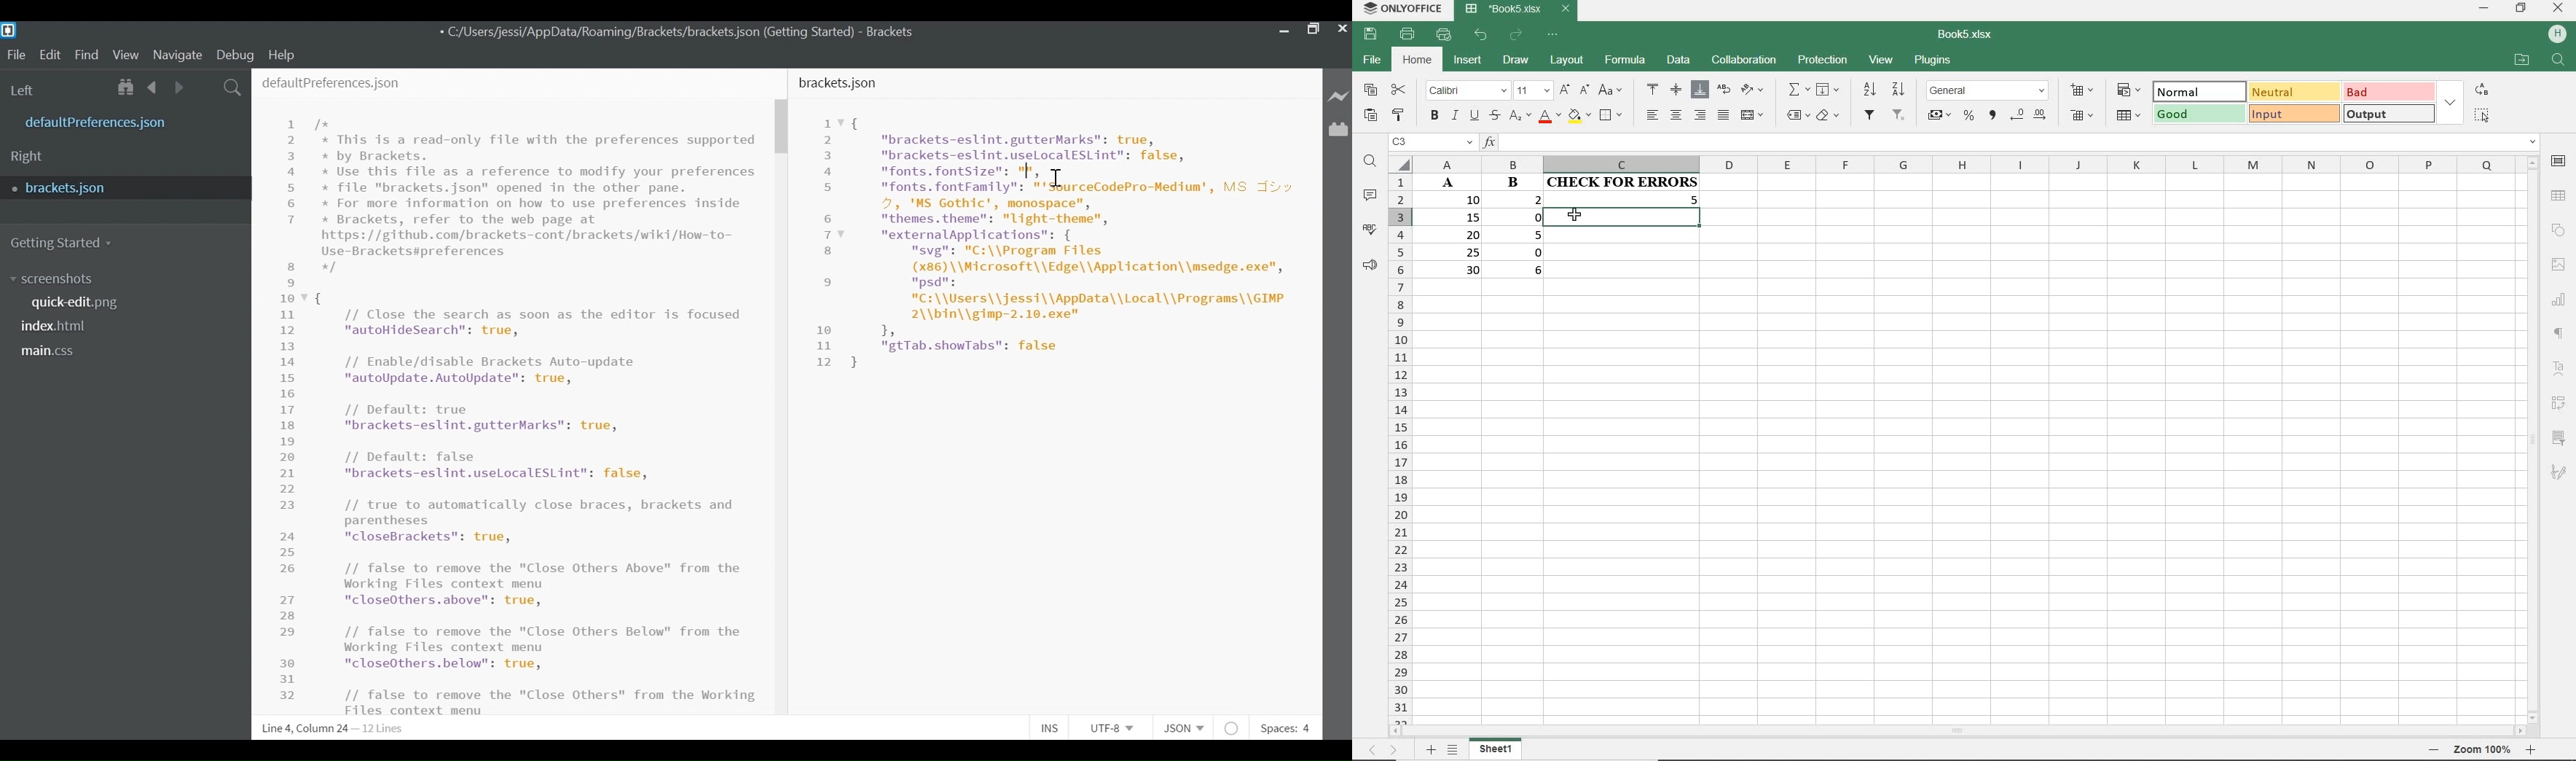 The width and height of the screenshot is (2576, 784). I want to click on Spaces: 4, so click(1284, 728).